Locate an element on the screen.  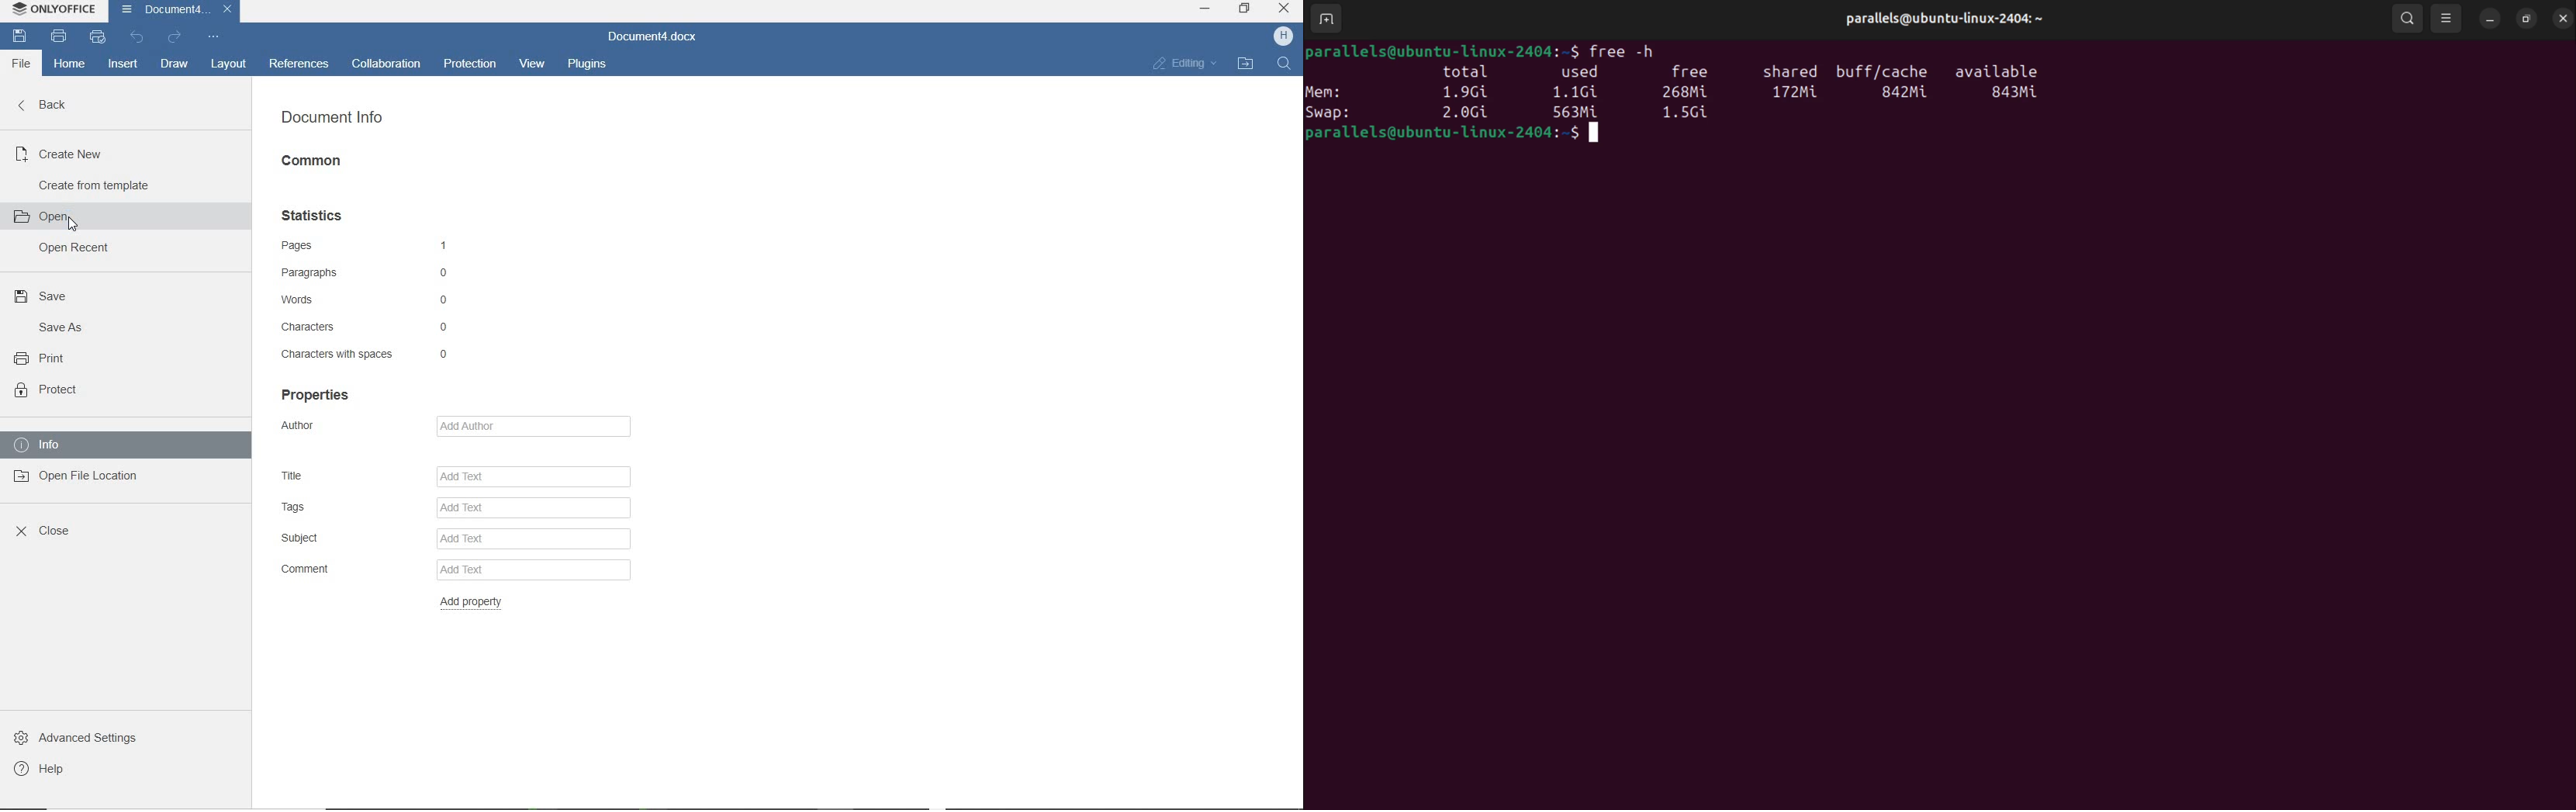
print is located at coordinates (40, 359).